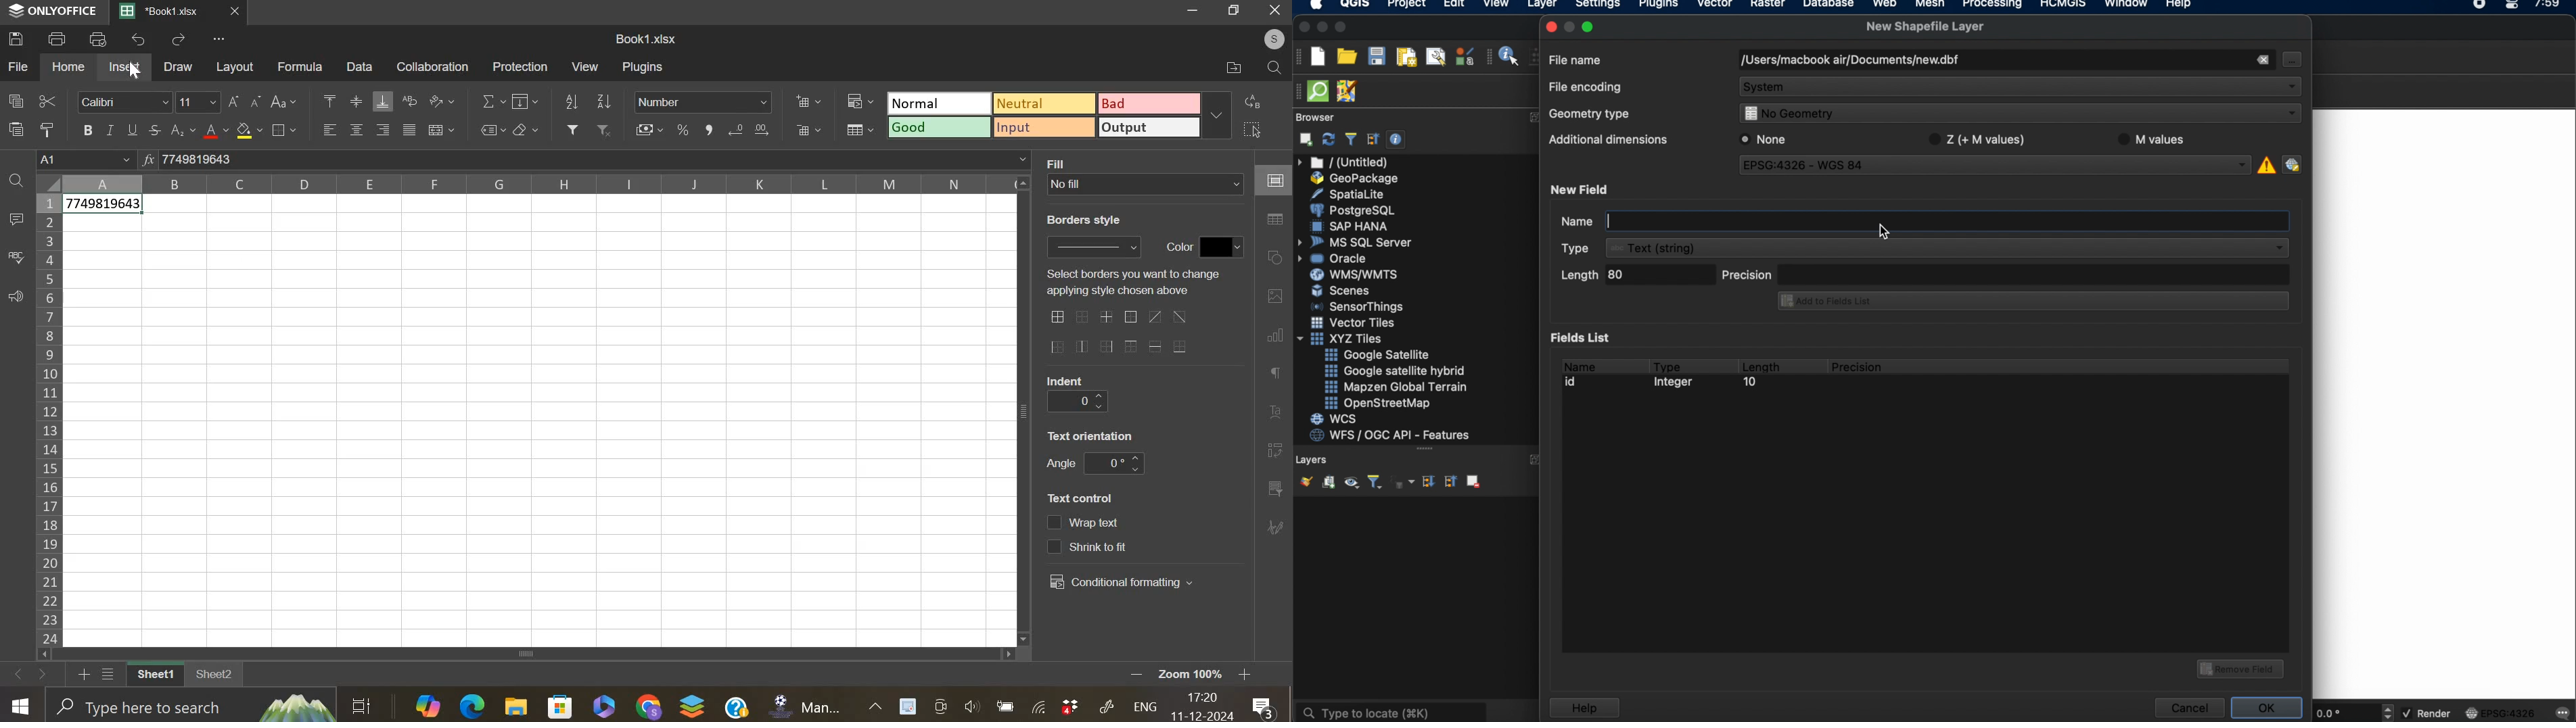 Image resolution: width=2576 pixels, height=728 pixels. I want to click on function, so click(147, 158).